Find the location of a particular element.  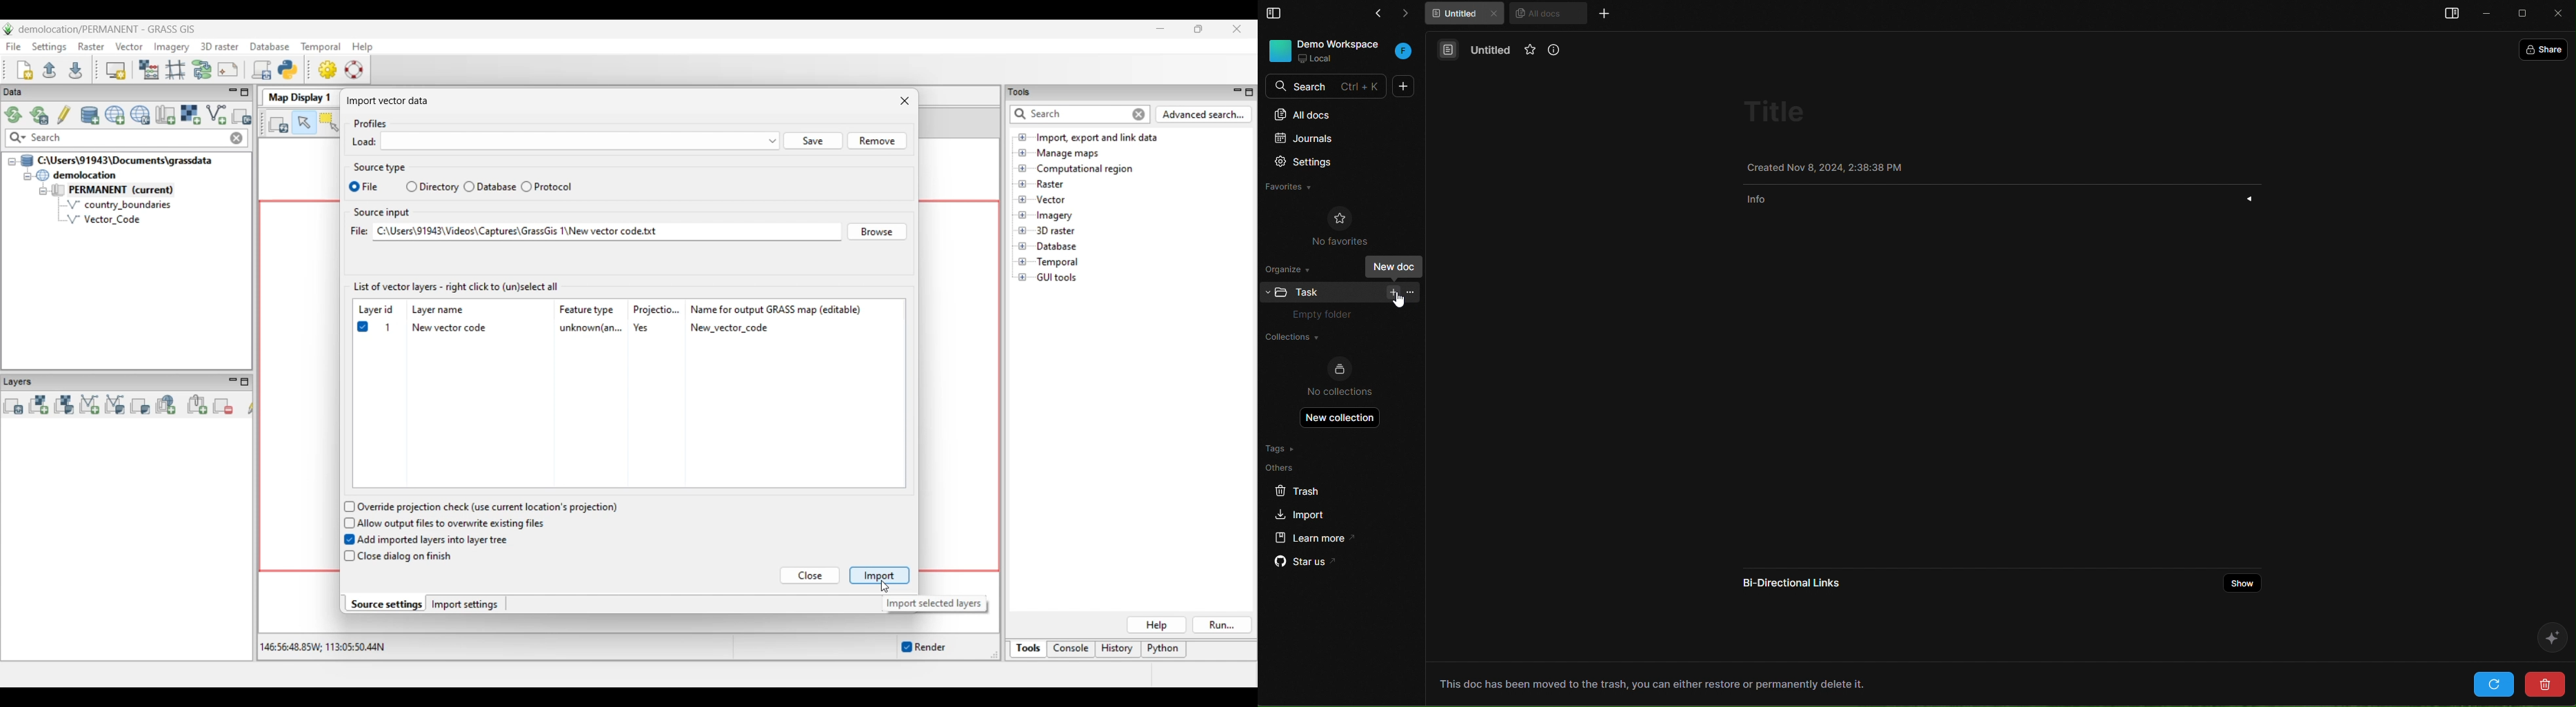

new doc is located at coordinates (1391, 292).